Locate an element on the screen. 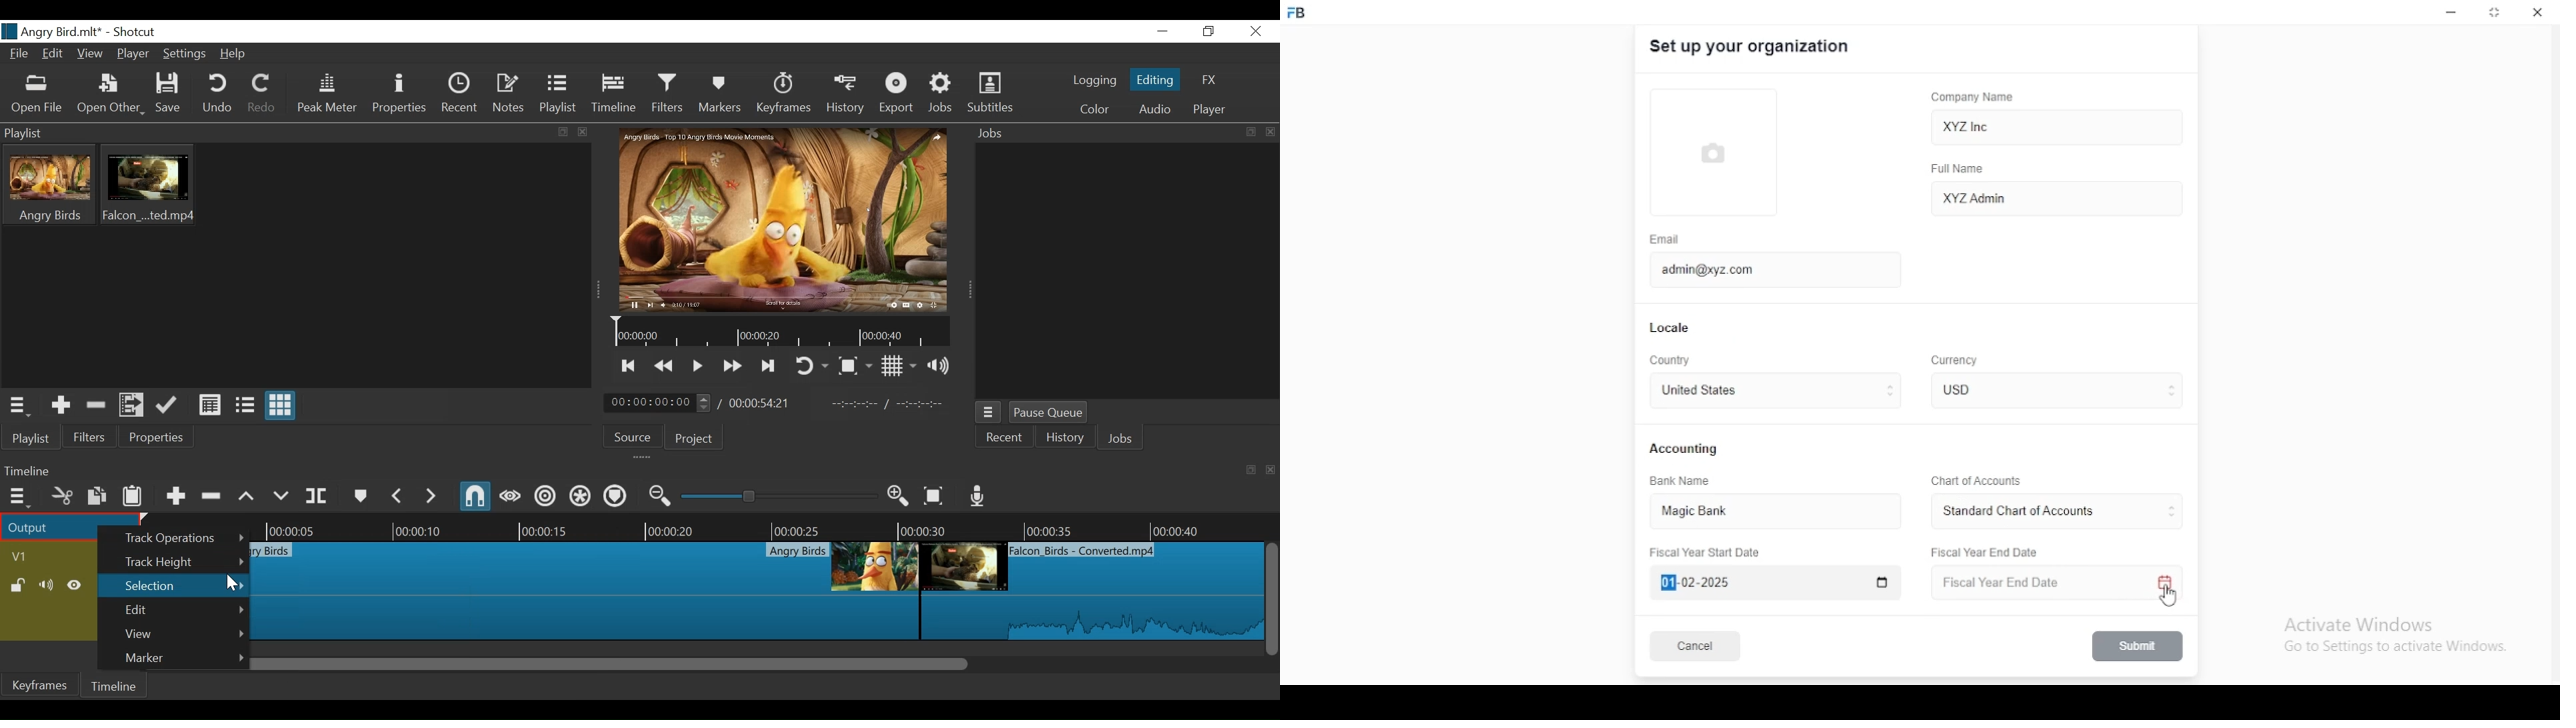 The height and width of the screenshot is (728, 2576). History is located at coordinates (845, 94).